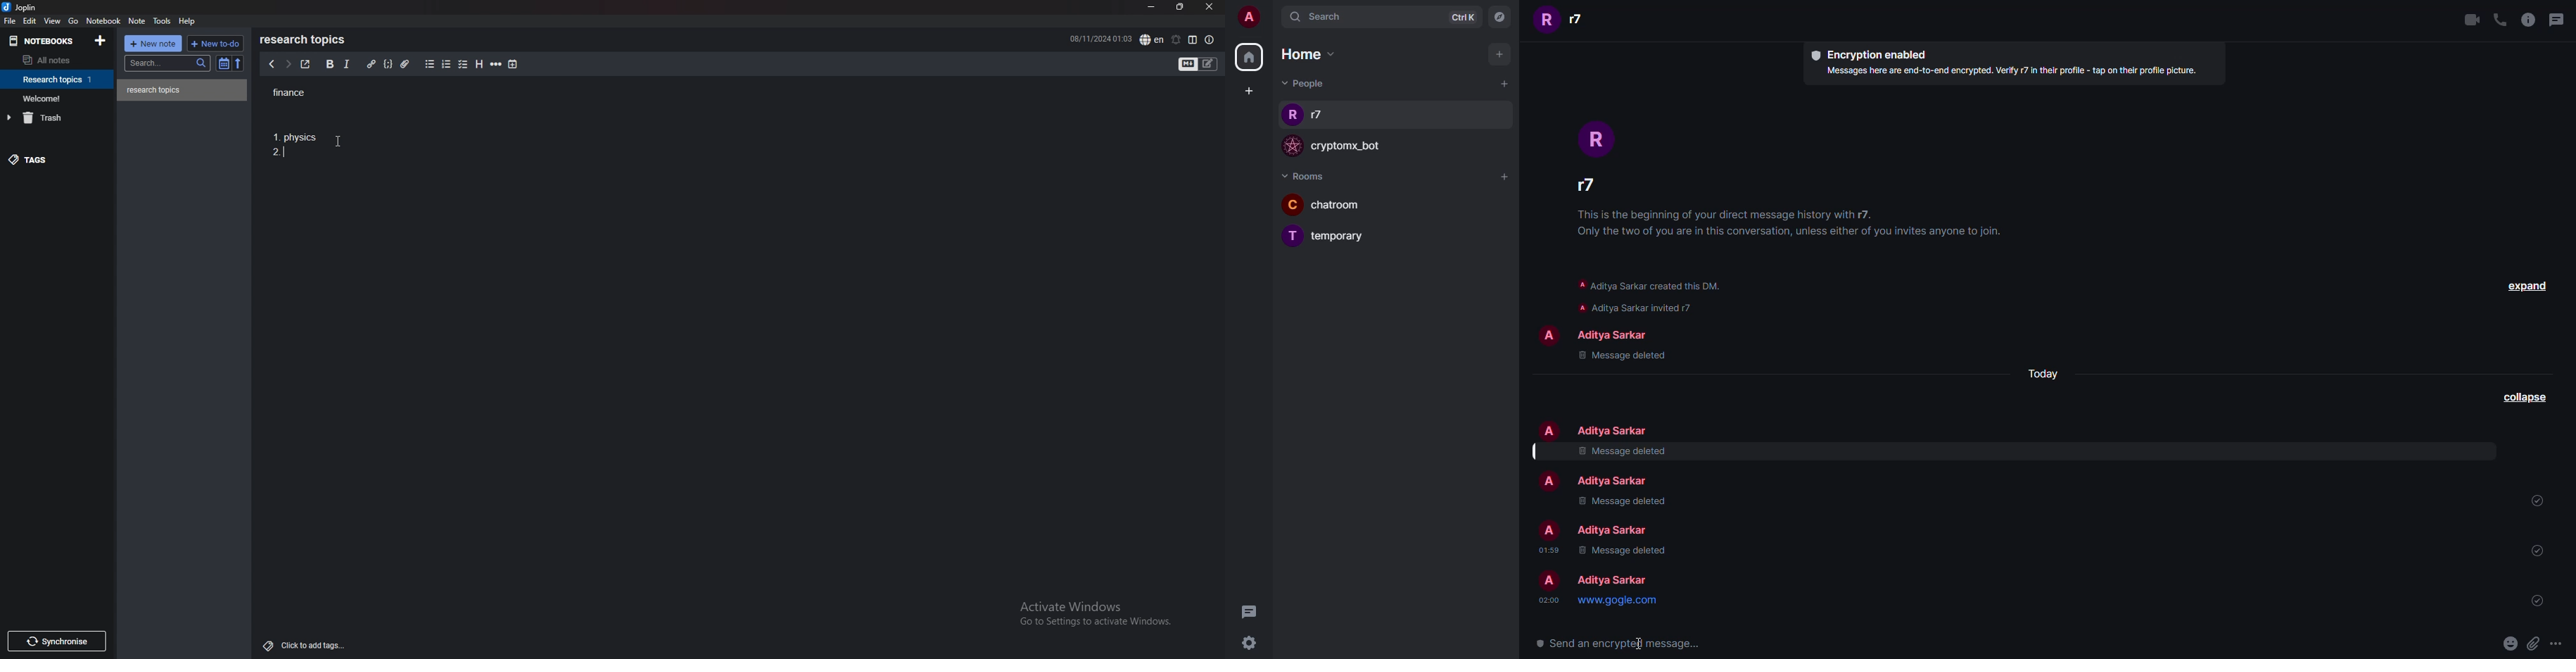 This screenshot has height=672, width=2576. I want to click on  finance, so click(304, 91).